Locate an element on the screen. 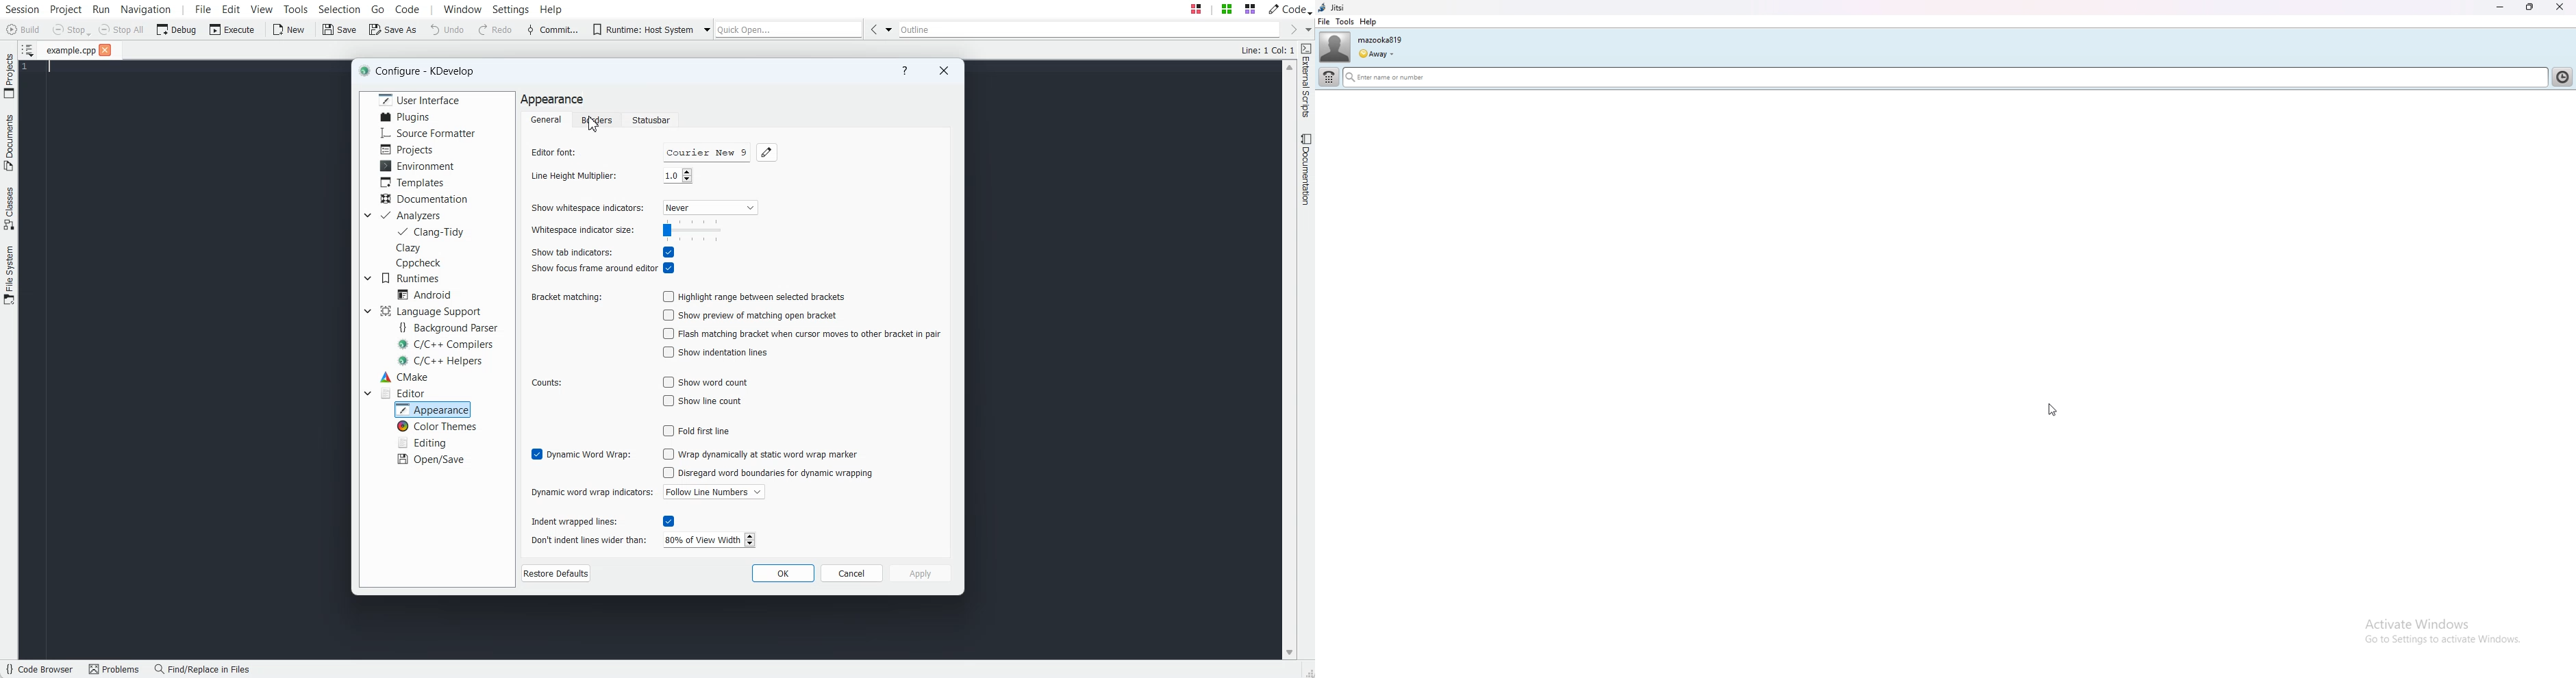 The height and width of the screenshot is (700, 2576). Cppcheck is located at coordinates (418, 263).